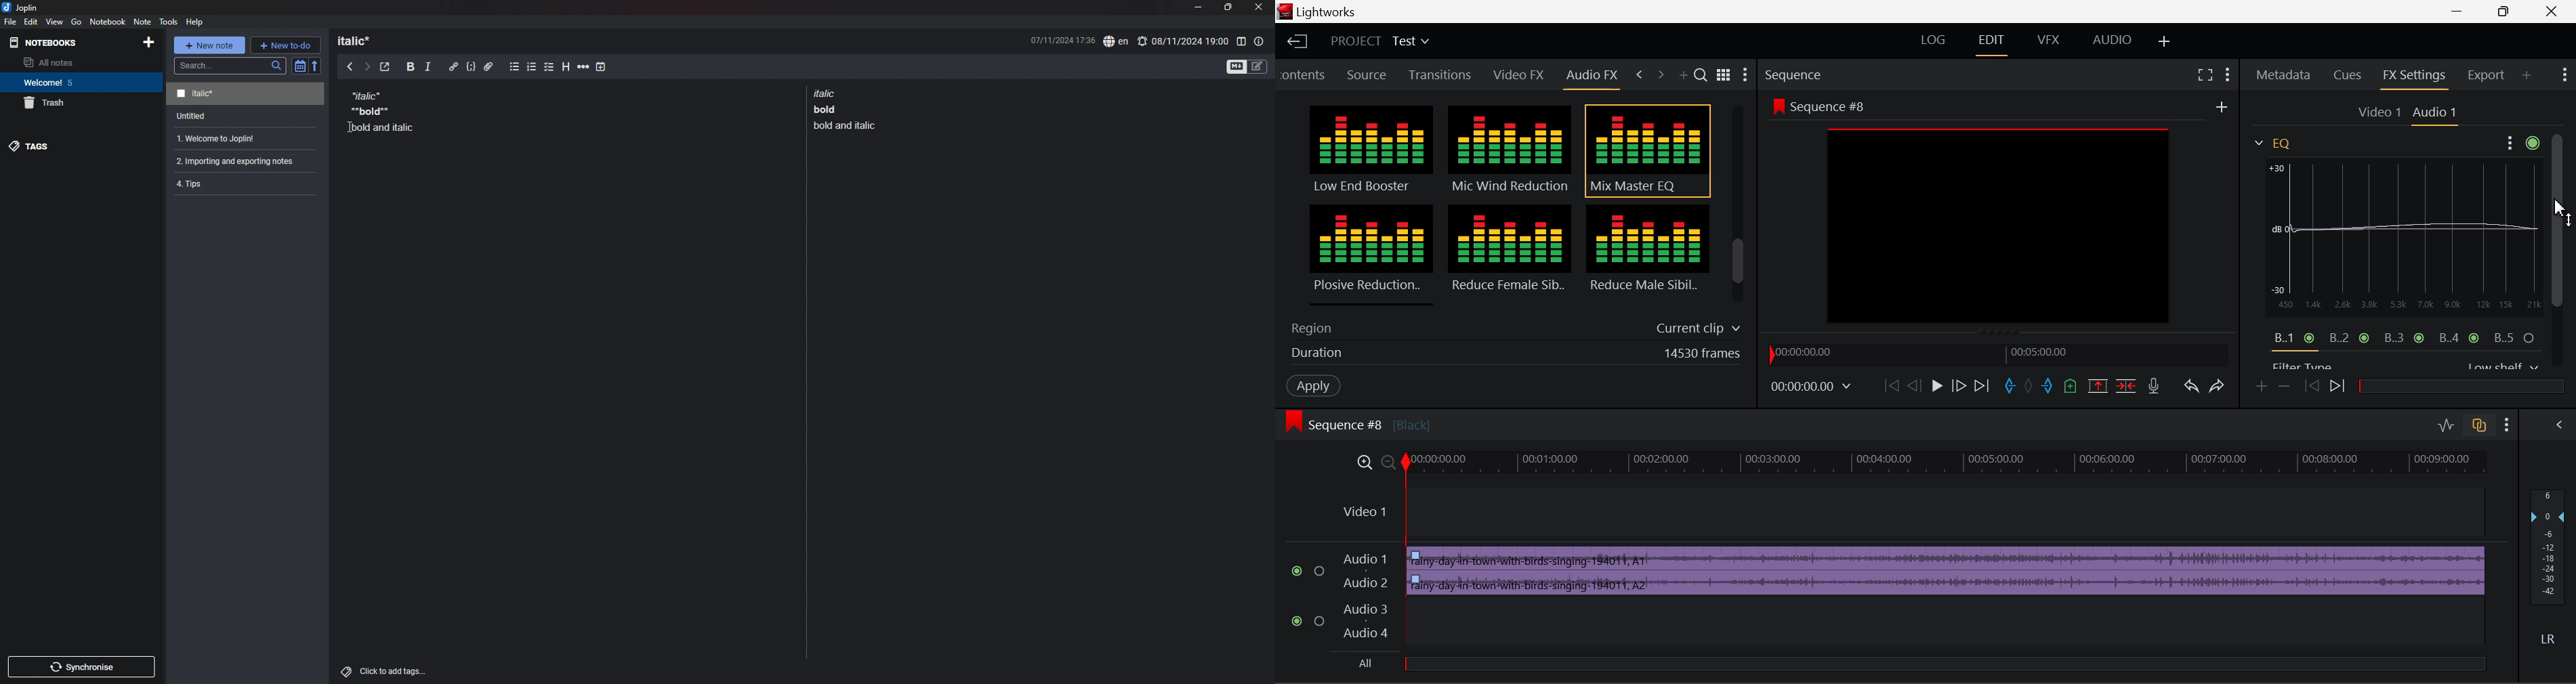 The height and width of the screenshot is (700, 2576). I want to click on spell check, so click(1116, 42).